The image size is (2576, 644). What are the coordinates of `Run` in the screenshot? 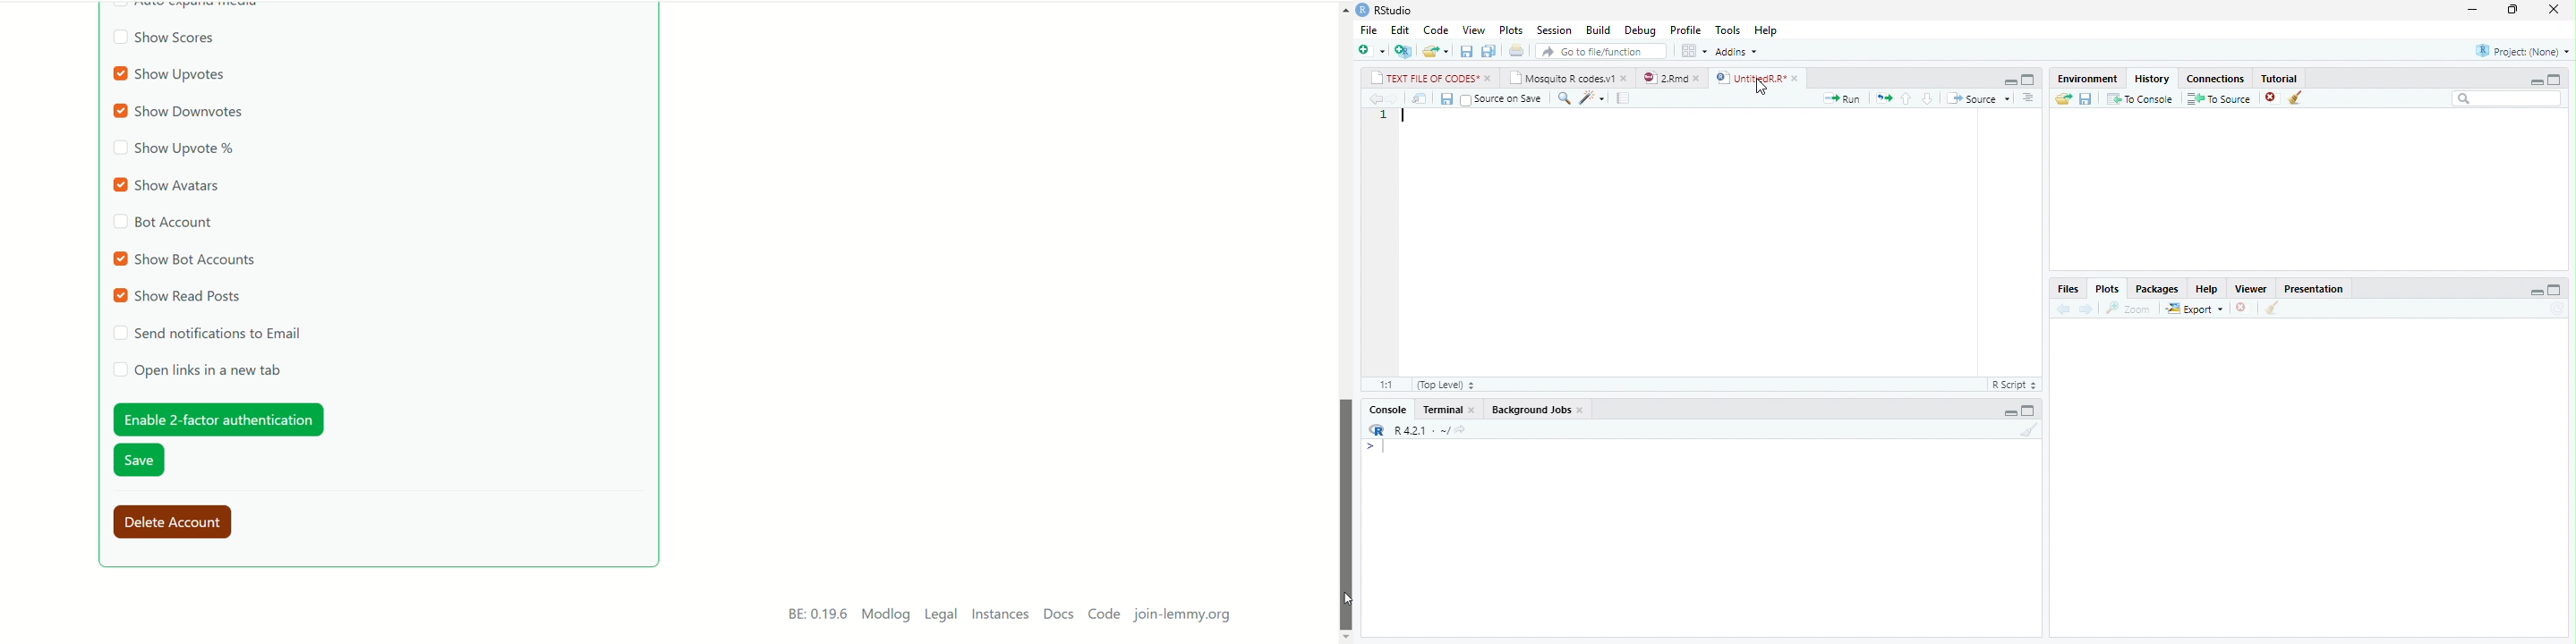 It's located at (1842, 98).